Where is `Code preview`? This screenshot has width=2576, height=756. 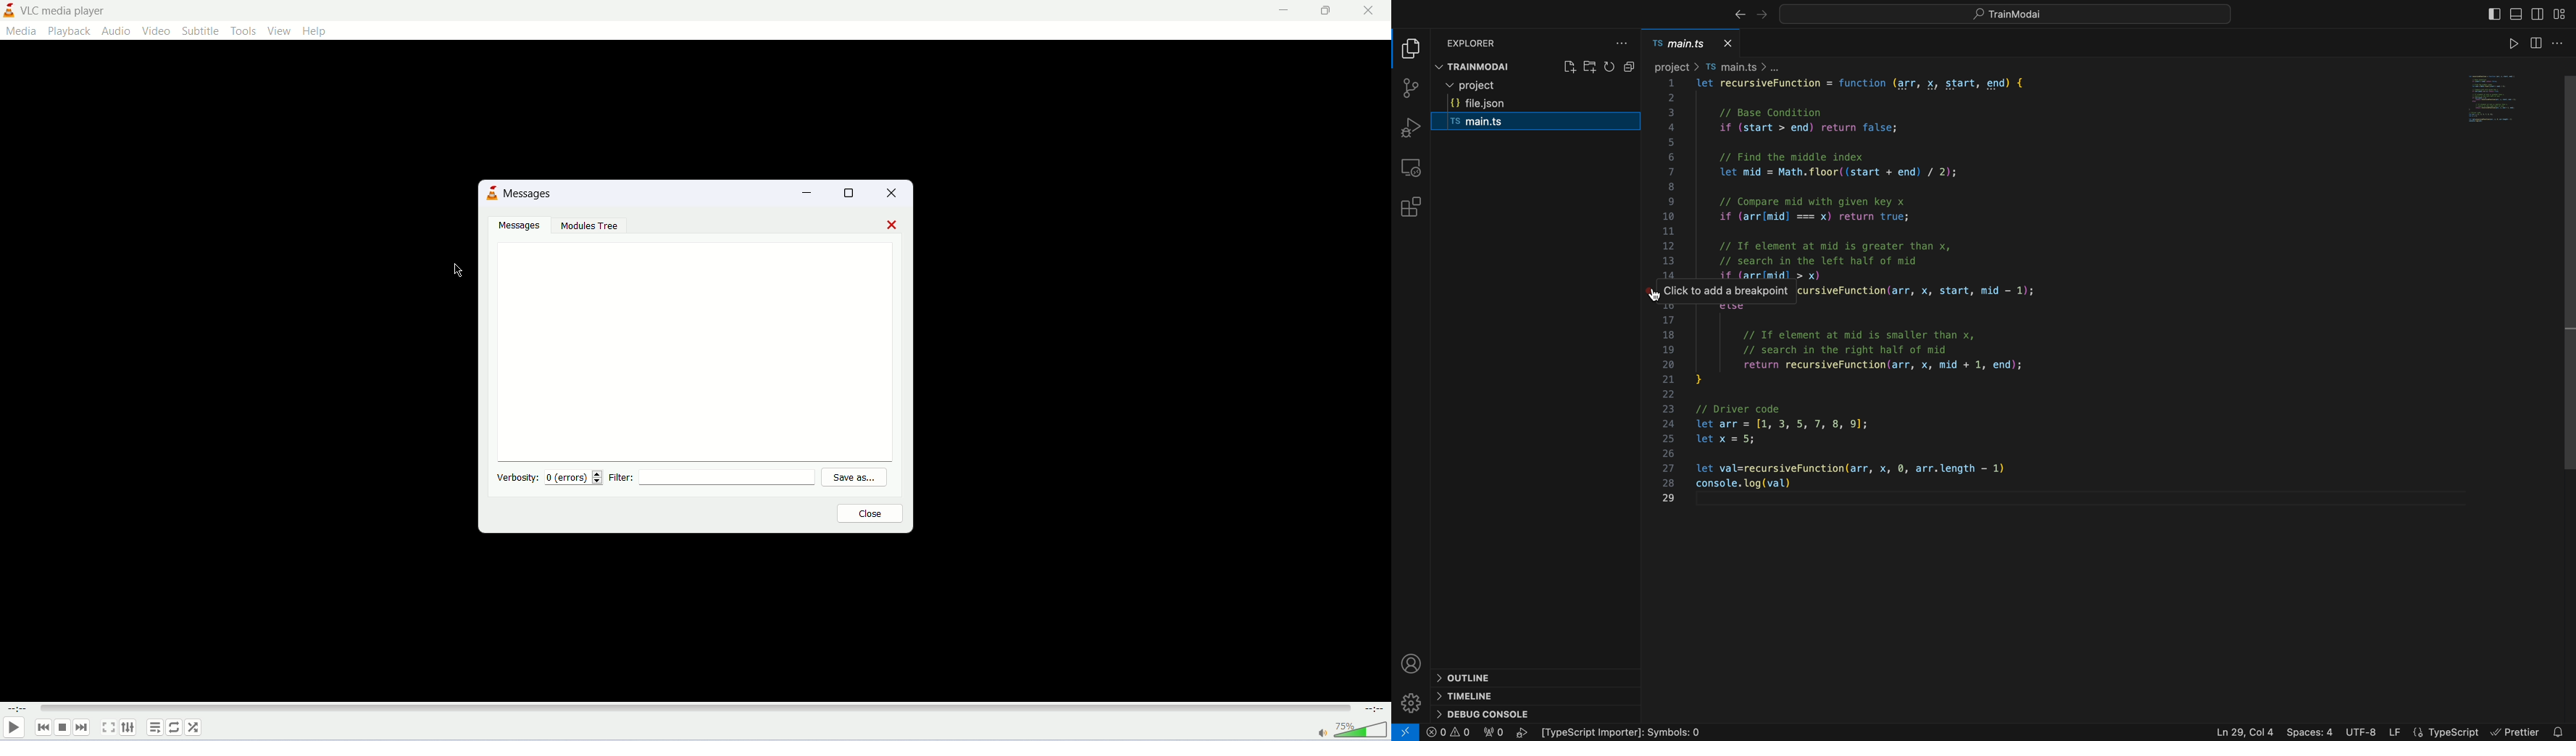 Code preview is located at coordinates (2495, 99).